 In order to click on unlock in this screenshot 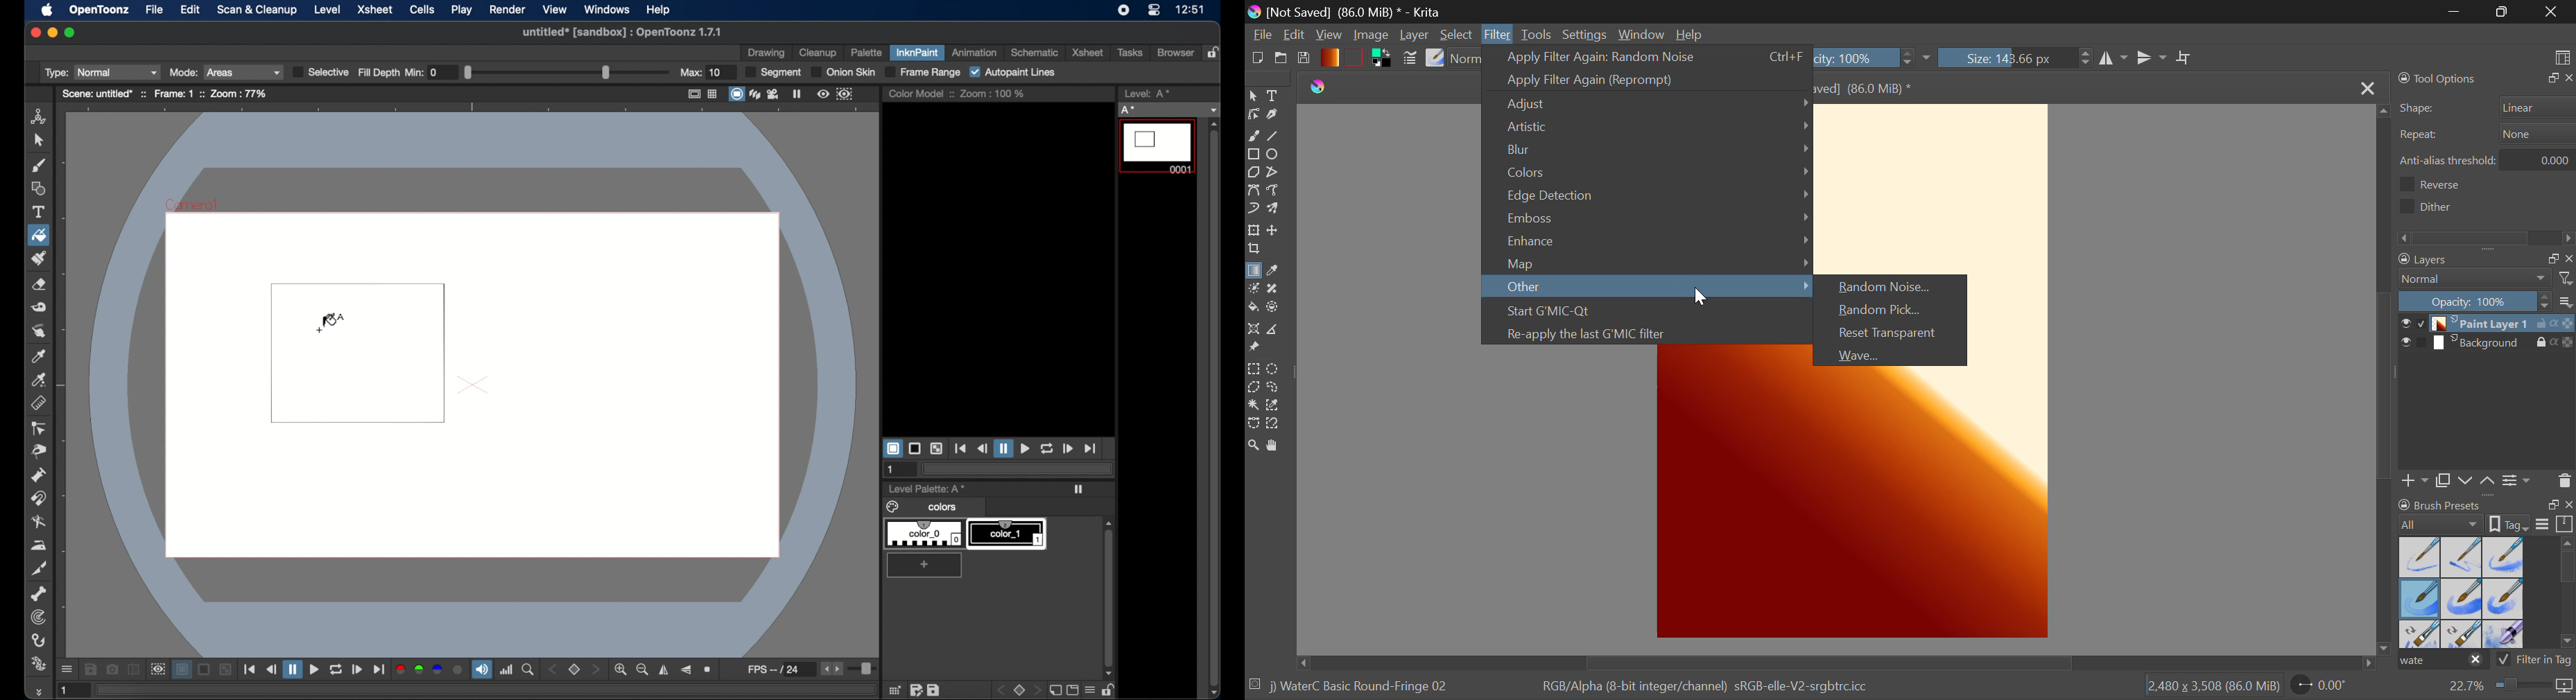, I will do `click(1108, 690)`.